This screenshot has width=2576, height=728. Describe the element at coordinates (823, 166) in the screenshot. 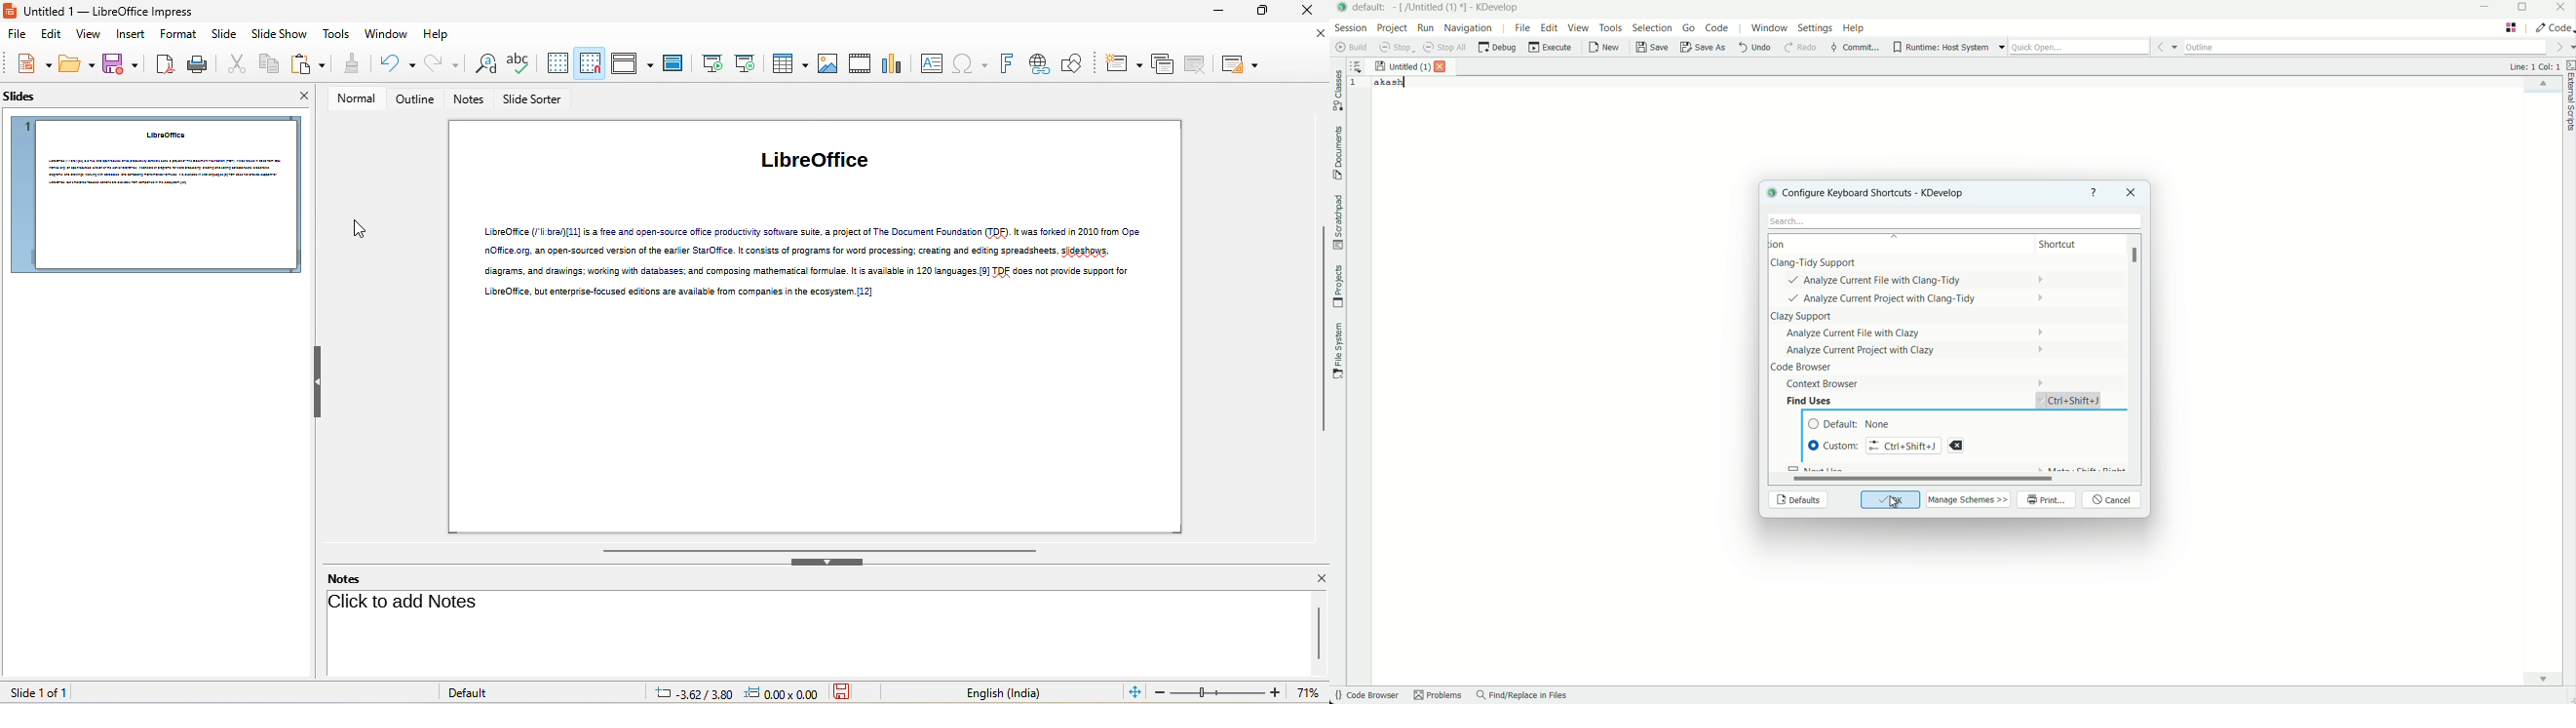

I see `libre office` at that location.